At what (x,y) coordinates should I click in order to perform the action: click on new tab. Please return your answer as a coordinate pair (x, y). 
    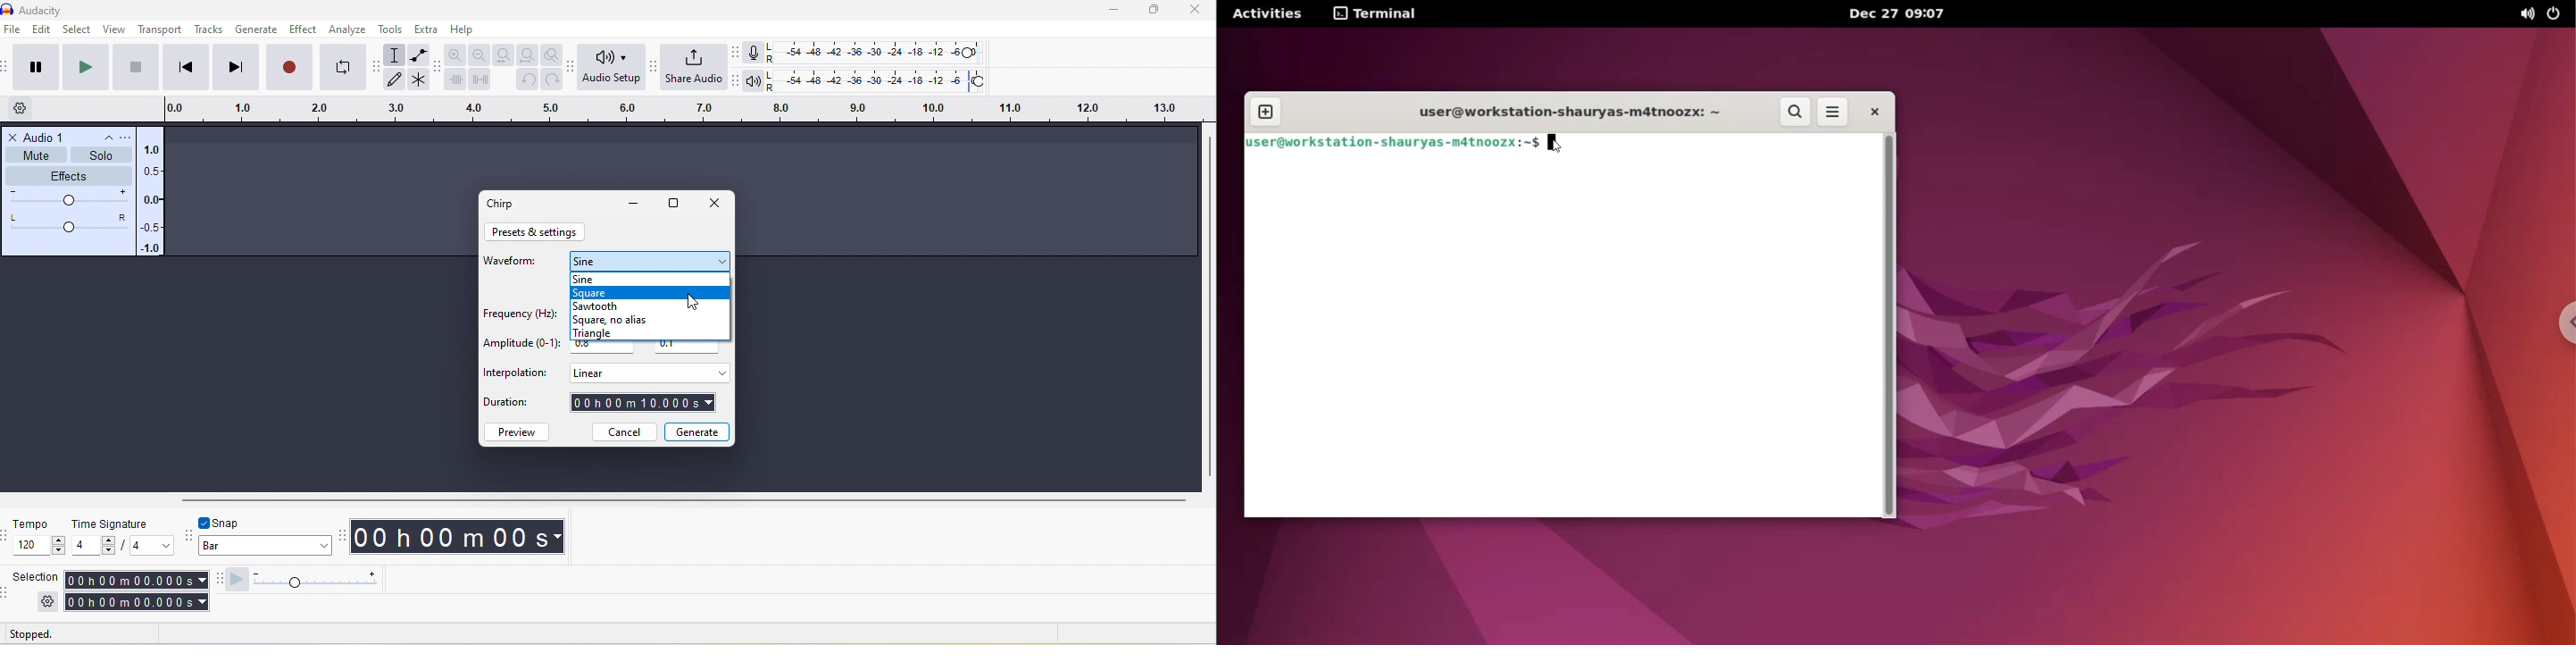
    Looking at the image, I should click on (1261, 113).